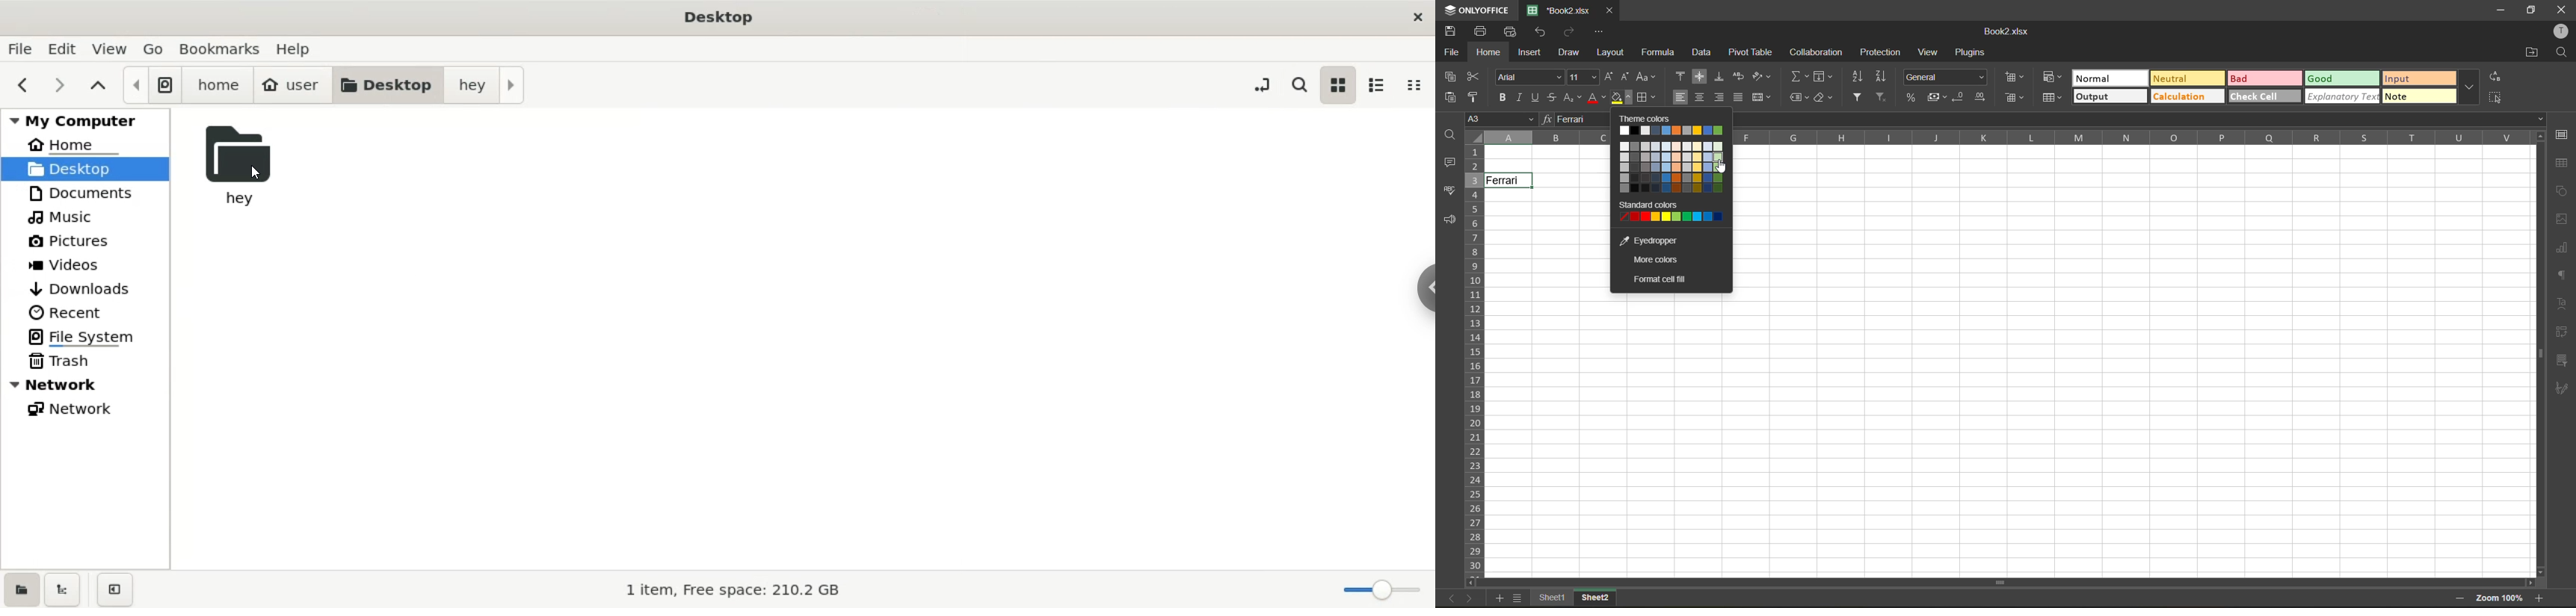 The width and height of the screenshot is (2576, 616). Describe the element at coordinates (2266, 97) in the screenshot. I see `check cell` at that location.